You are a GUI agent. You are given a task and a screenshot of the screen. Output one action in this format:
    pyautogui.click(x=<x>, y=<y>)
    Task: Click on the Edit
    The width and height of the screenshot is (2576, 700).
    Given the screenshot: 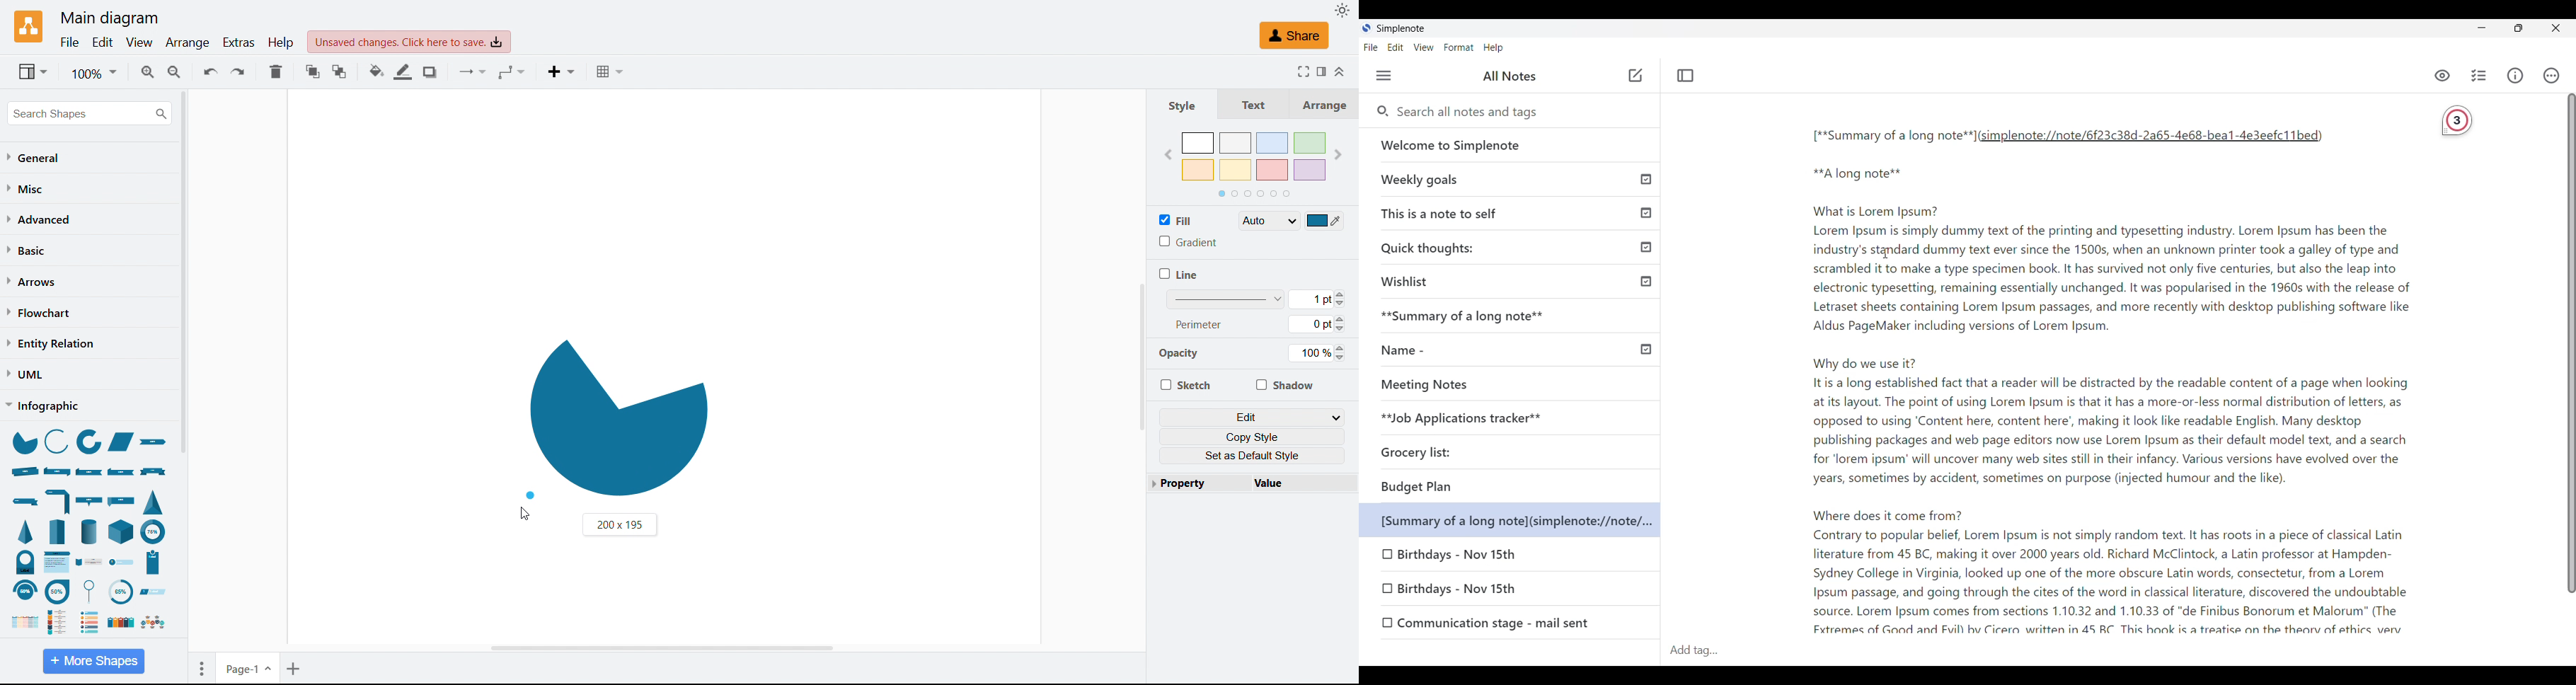 What is the action you would take?
    pyautogui.click(x=1396, y=48)
    